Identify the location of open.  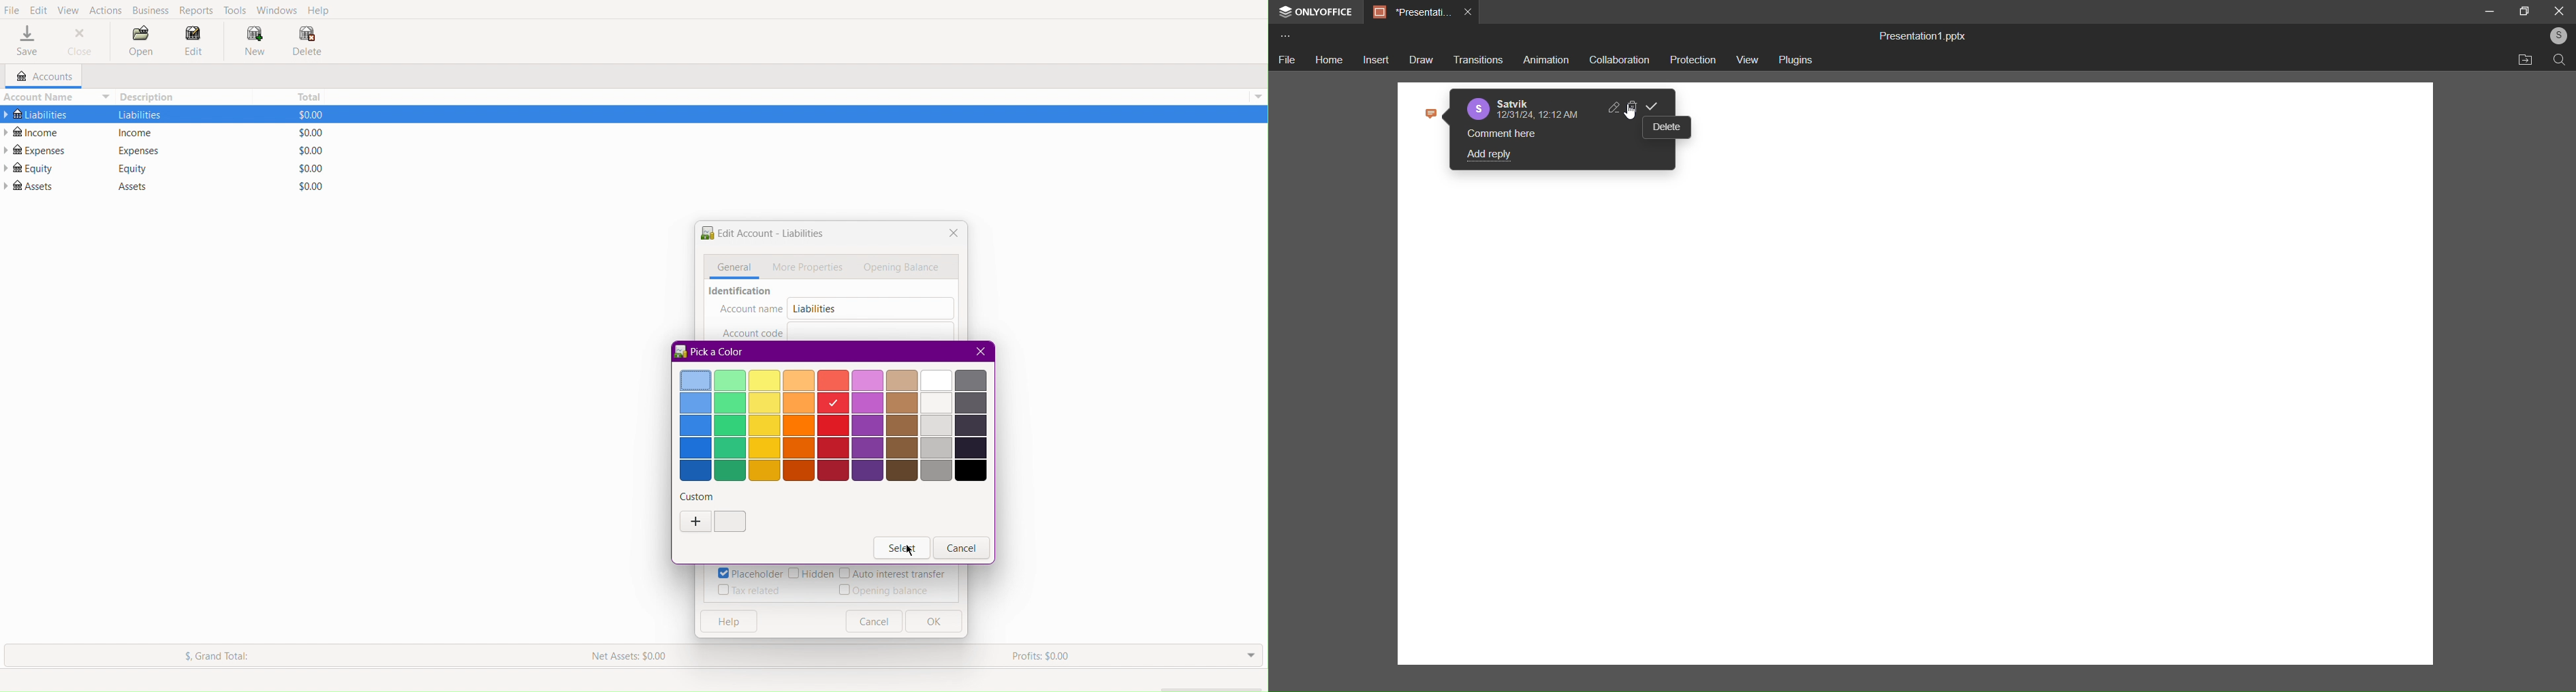
(2526, 60).